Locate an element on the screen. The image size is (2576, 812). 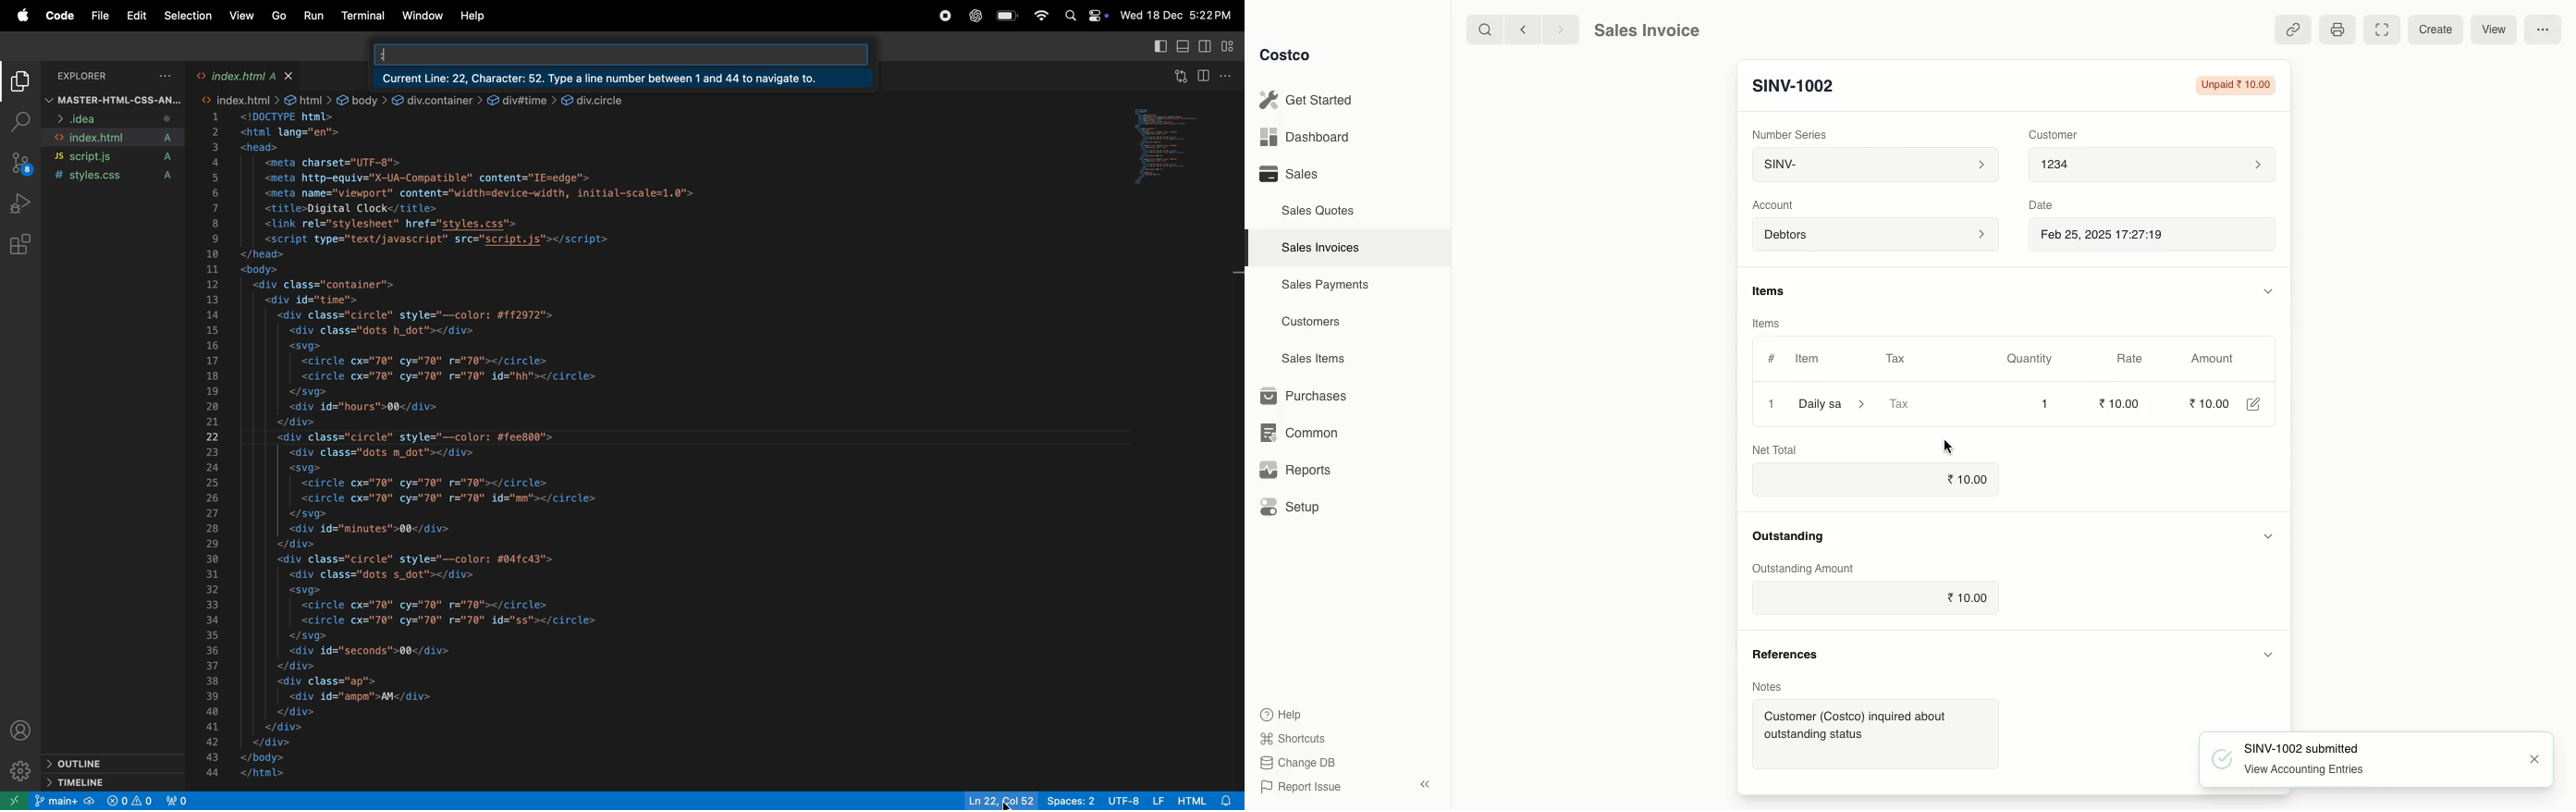
Shortcuts is located at coordinates (1294, 737).